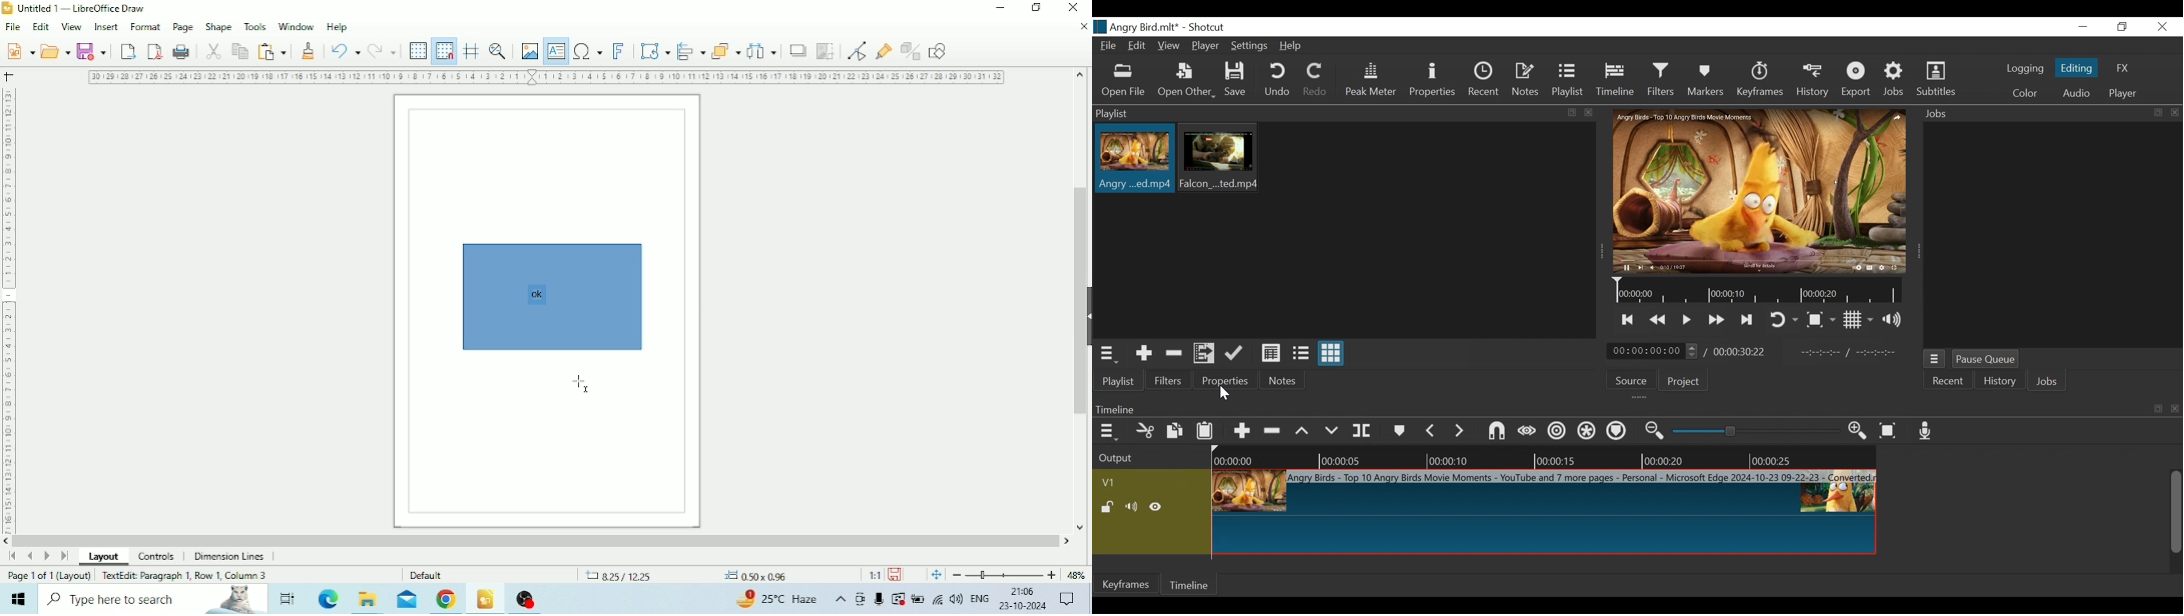  What do you see at coordinates (1335, 430) in the screenshot?
I see `Overwrite` at bounding box center [1335, 430].